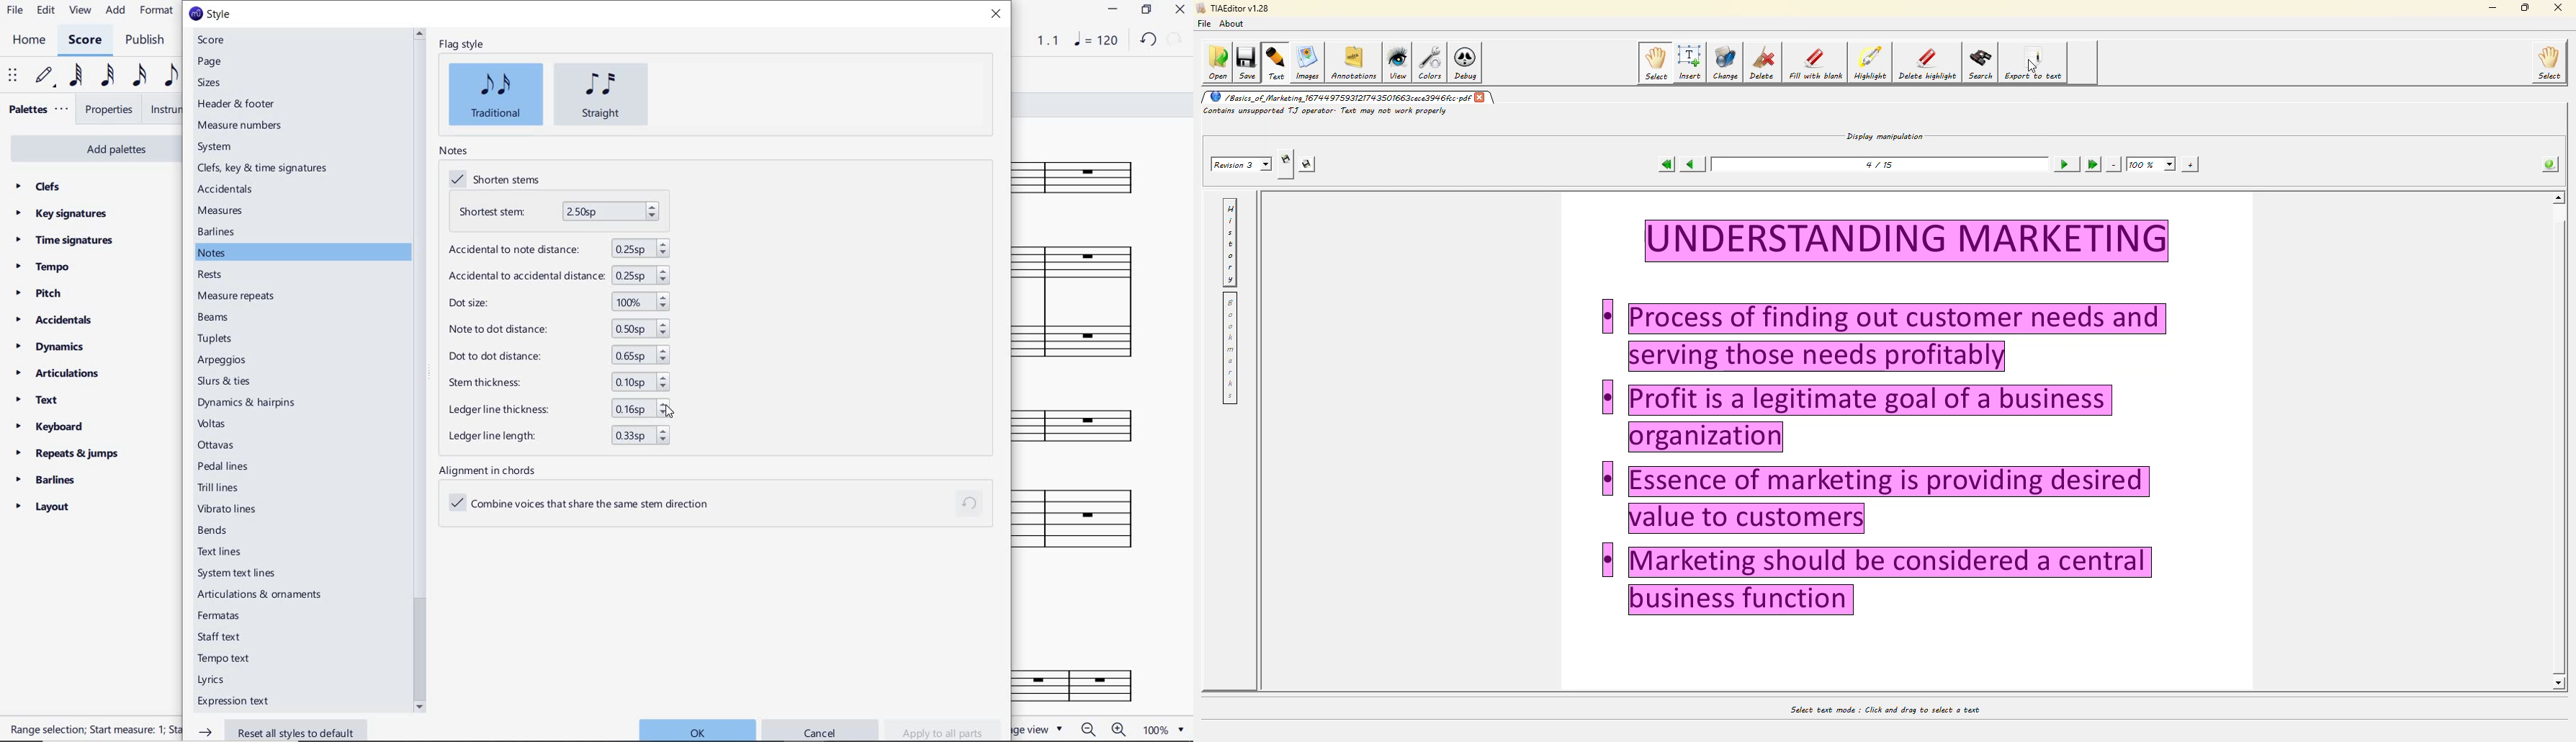 This screenshot has width=2576, height=756. What do you see at coordinates (1164, 728) in the screenshot?
I see `ZOOM FACTOR` at bounding box center [1164, 728].